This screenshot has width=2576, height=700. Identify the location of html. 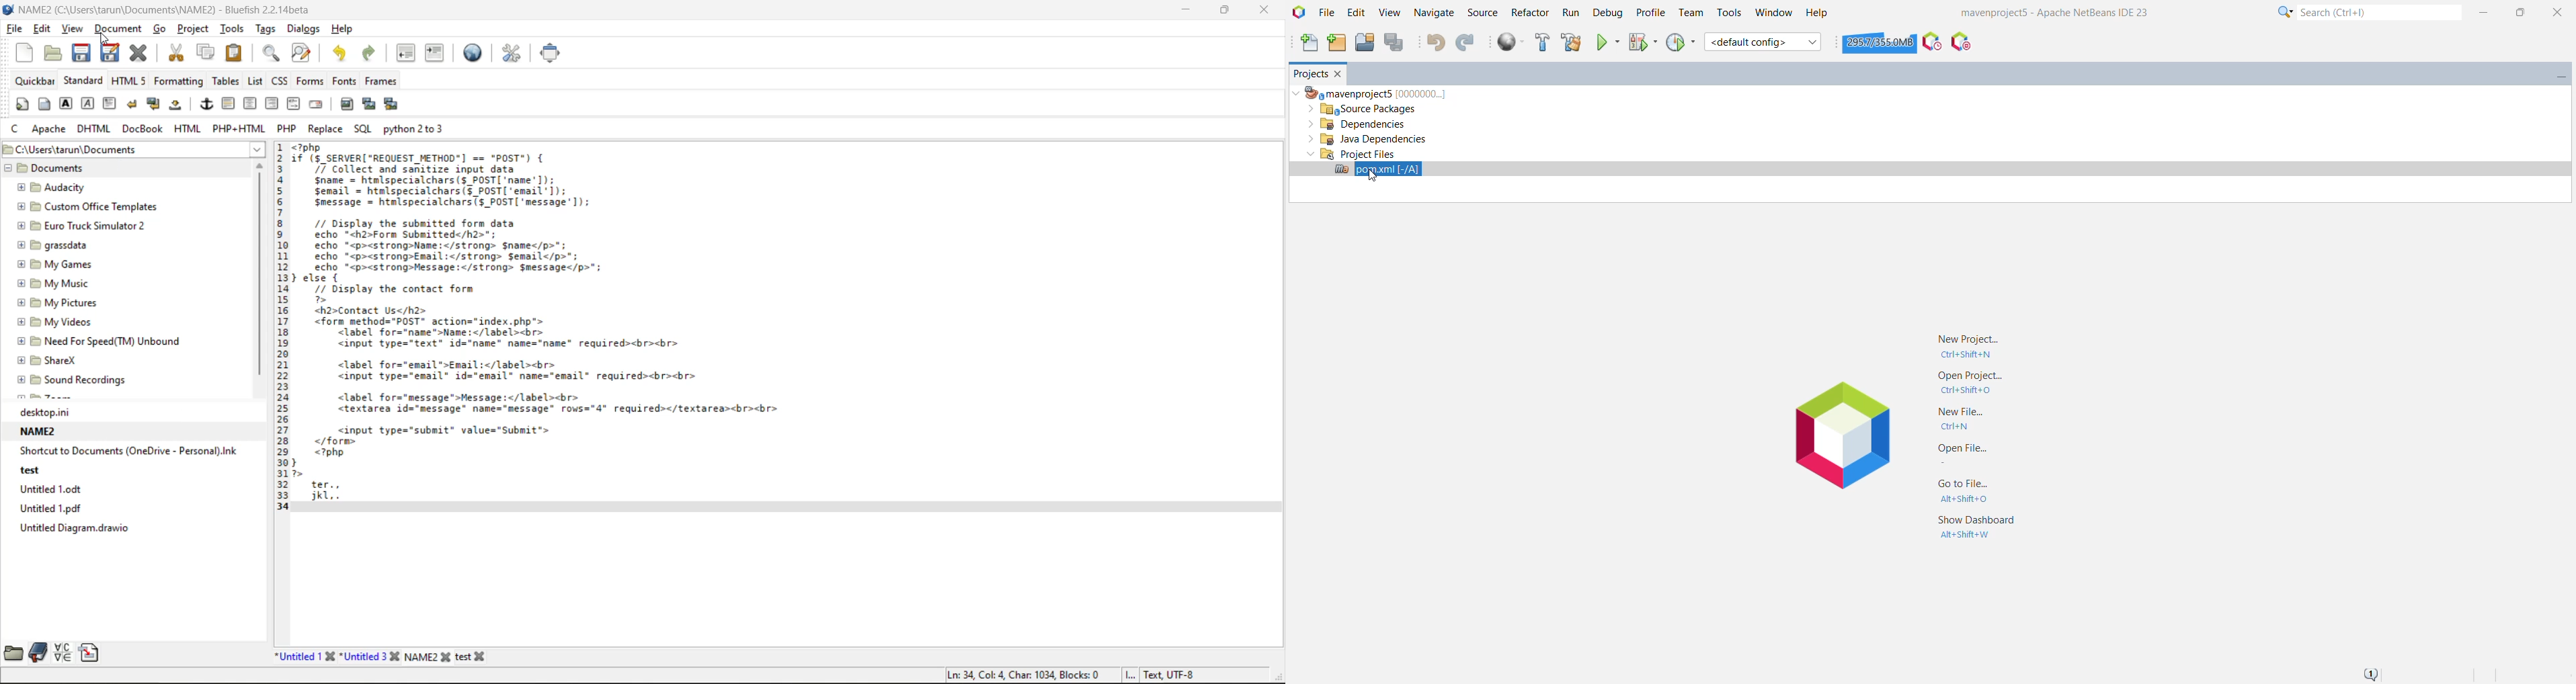
(188, 129).